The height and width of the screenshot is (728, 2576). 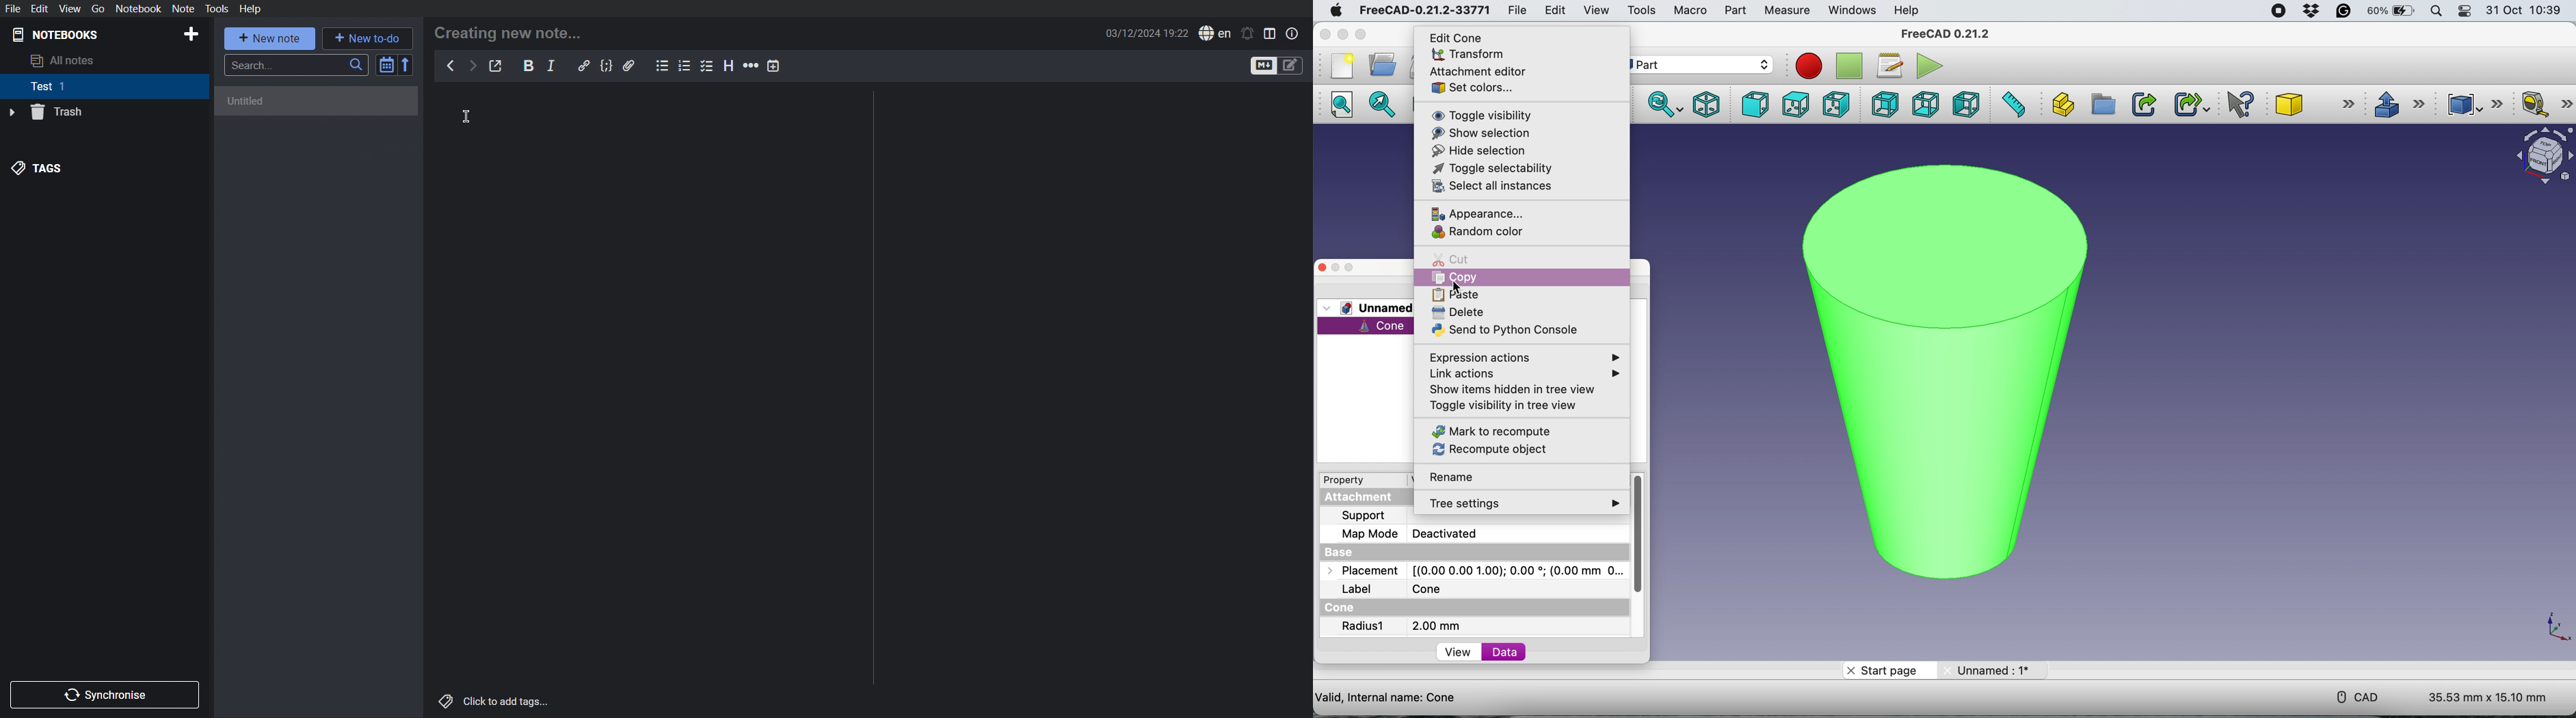 What do you see at coordinates (97, 9) in the screenshot?
I see `Go` at bounding box center [97, 9].